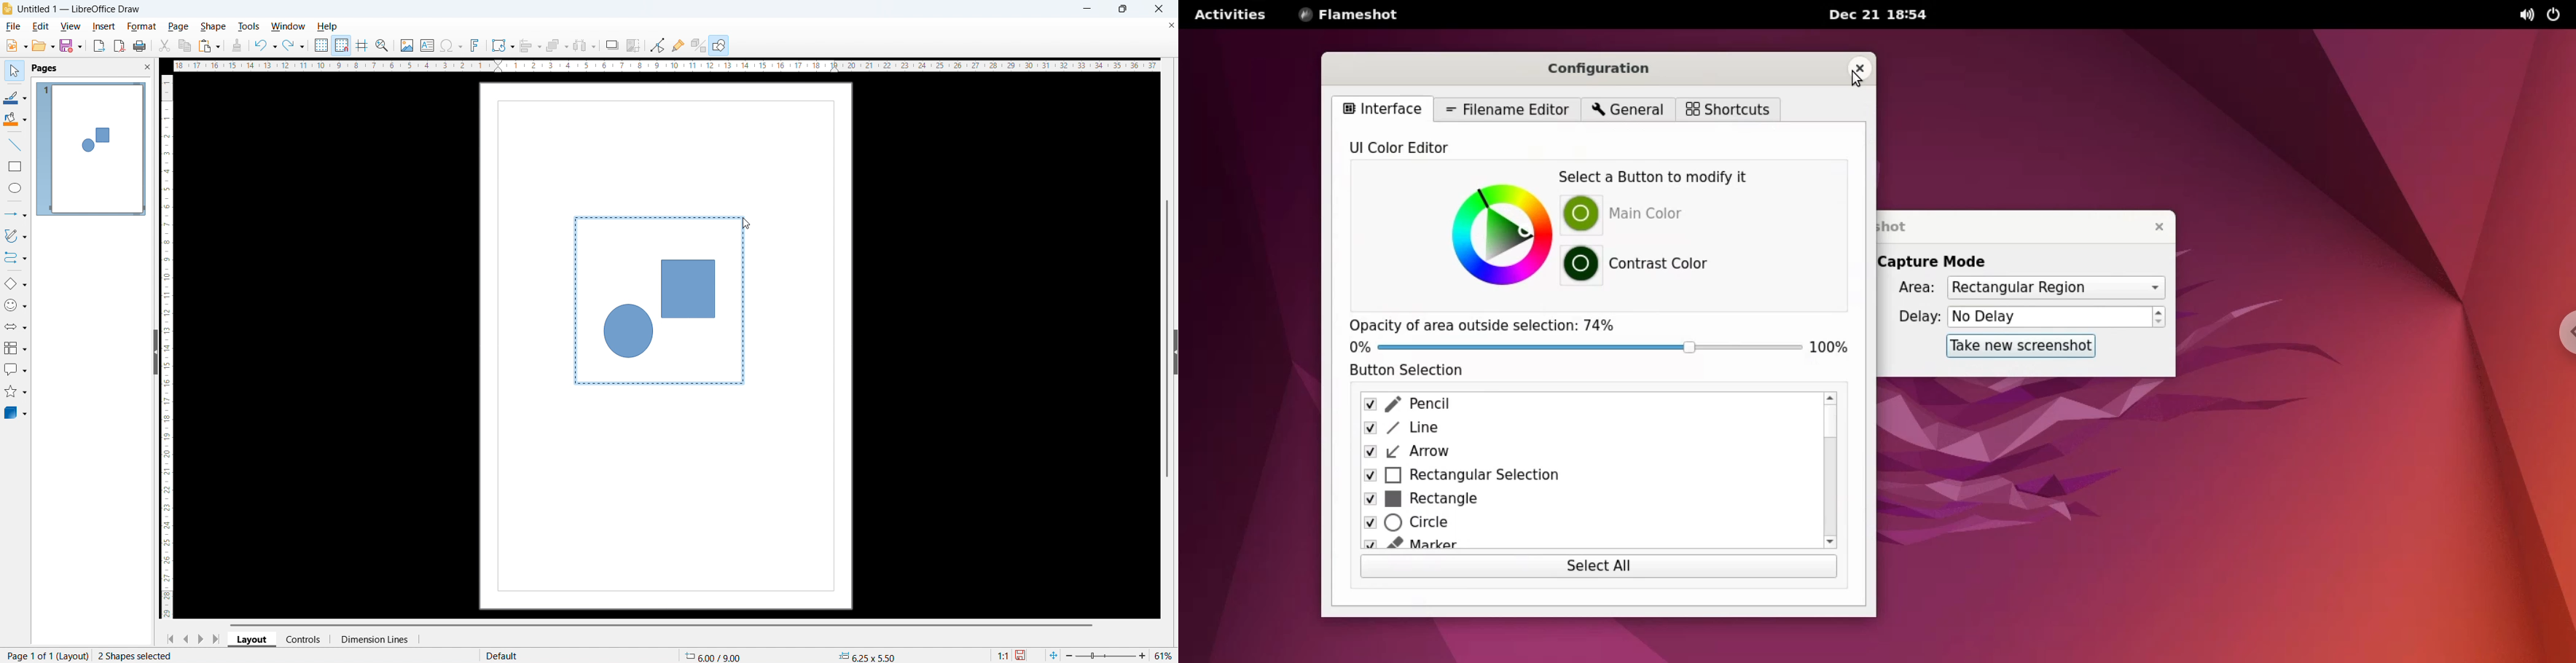 The width and height of the screenshot is (2576, 672). I want to click on minimize, so click(1086, 9).